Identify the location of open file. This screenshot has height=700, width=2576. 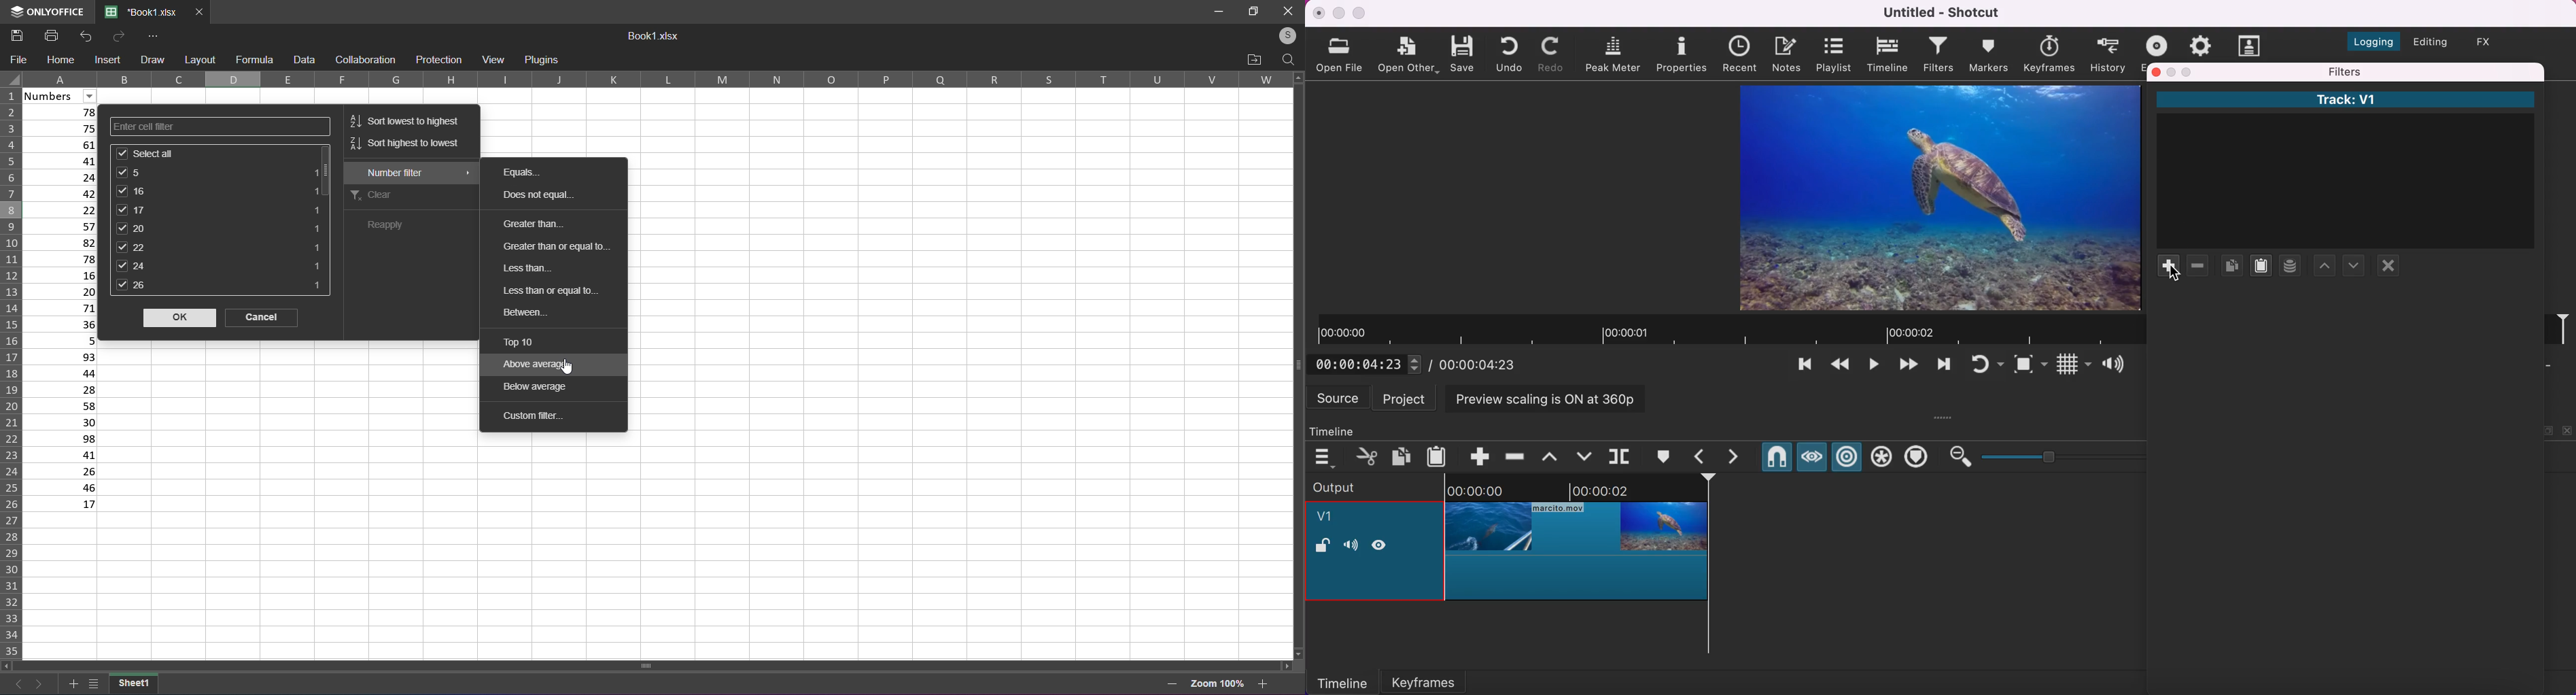
(1342, 54).